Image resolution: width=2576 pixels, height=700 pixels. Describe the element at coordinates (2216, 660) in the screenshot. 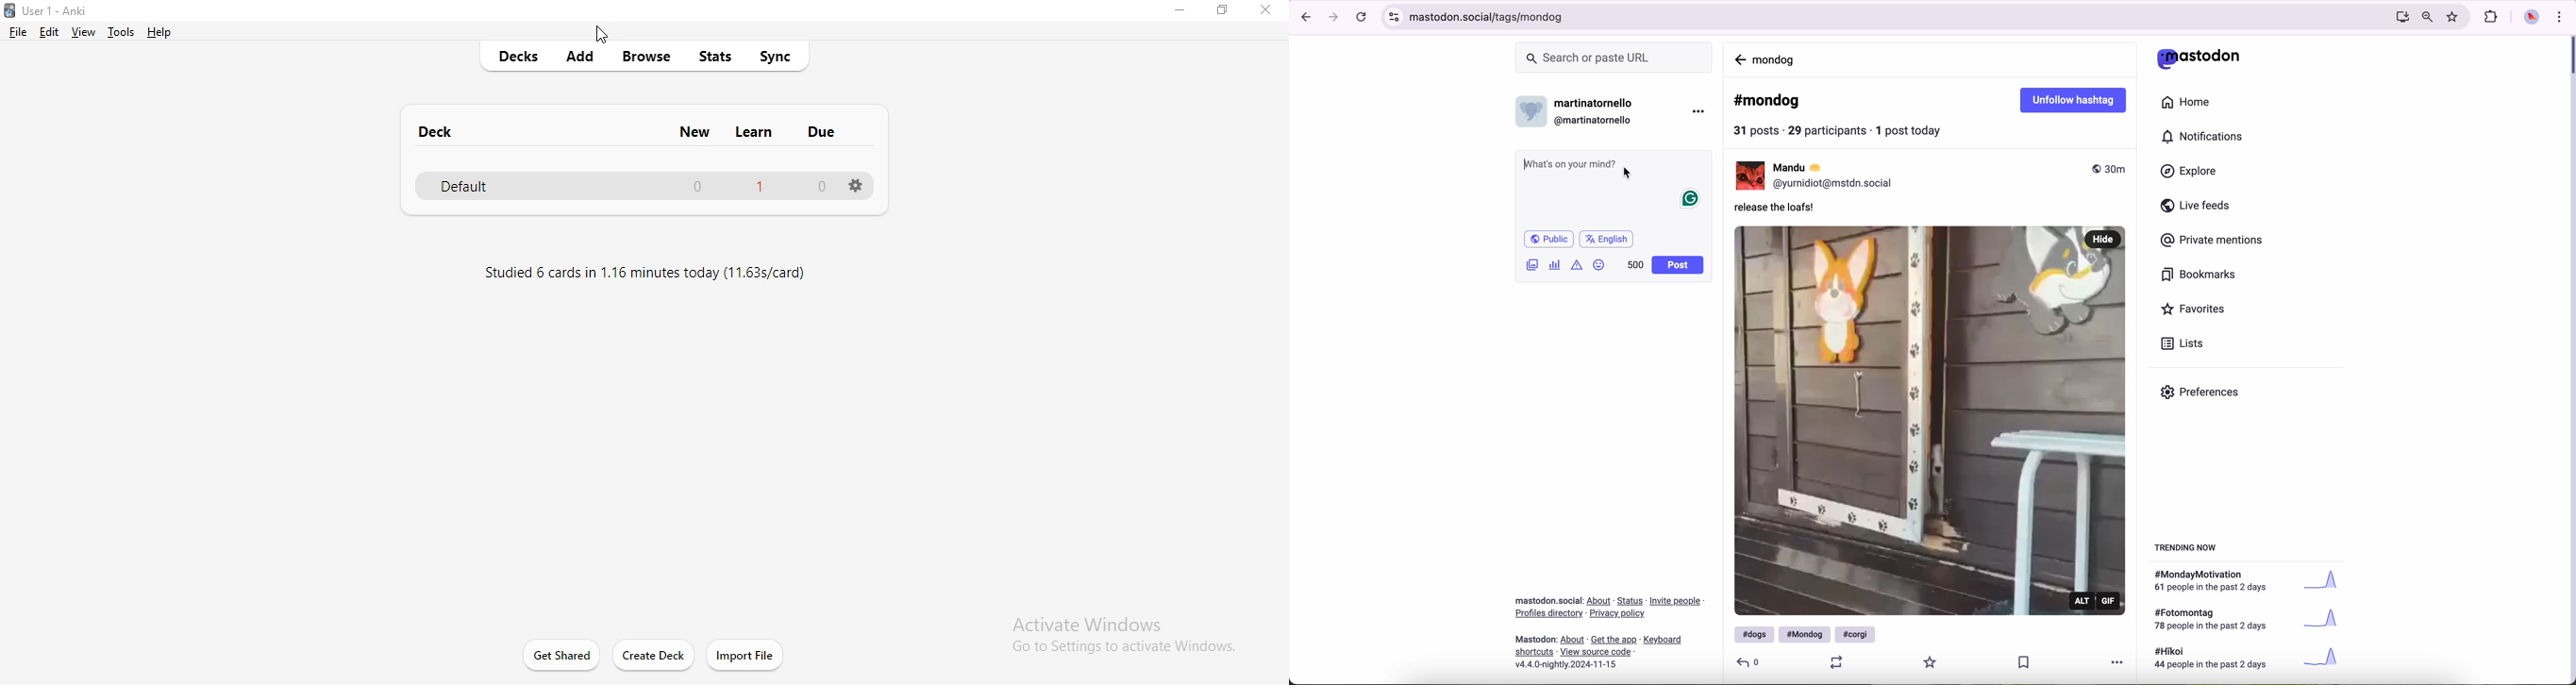

I see `text` at that location.